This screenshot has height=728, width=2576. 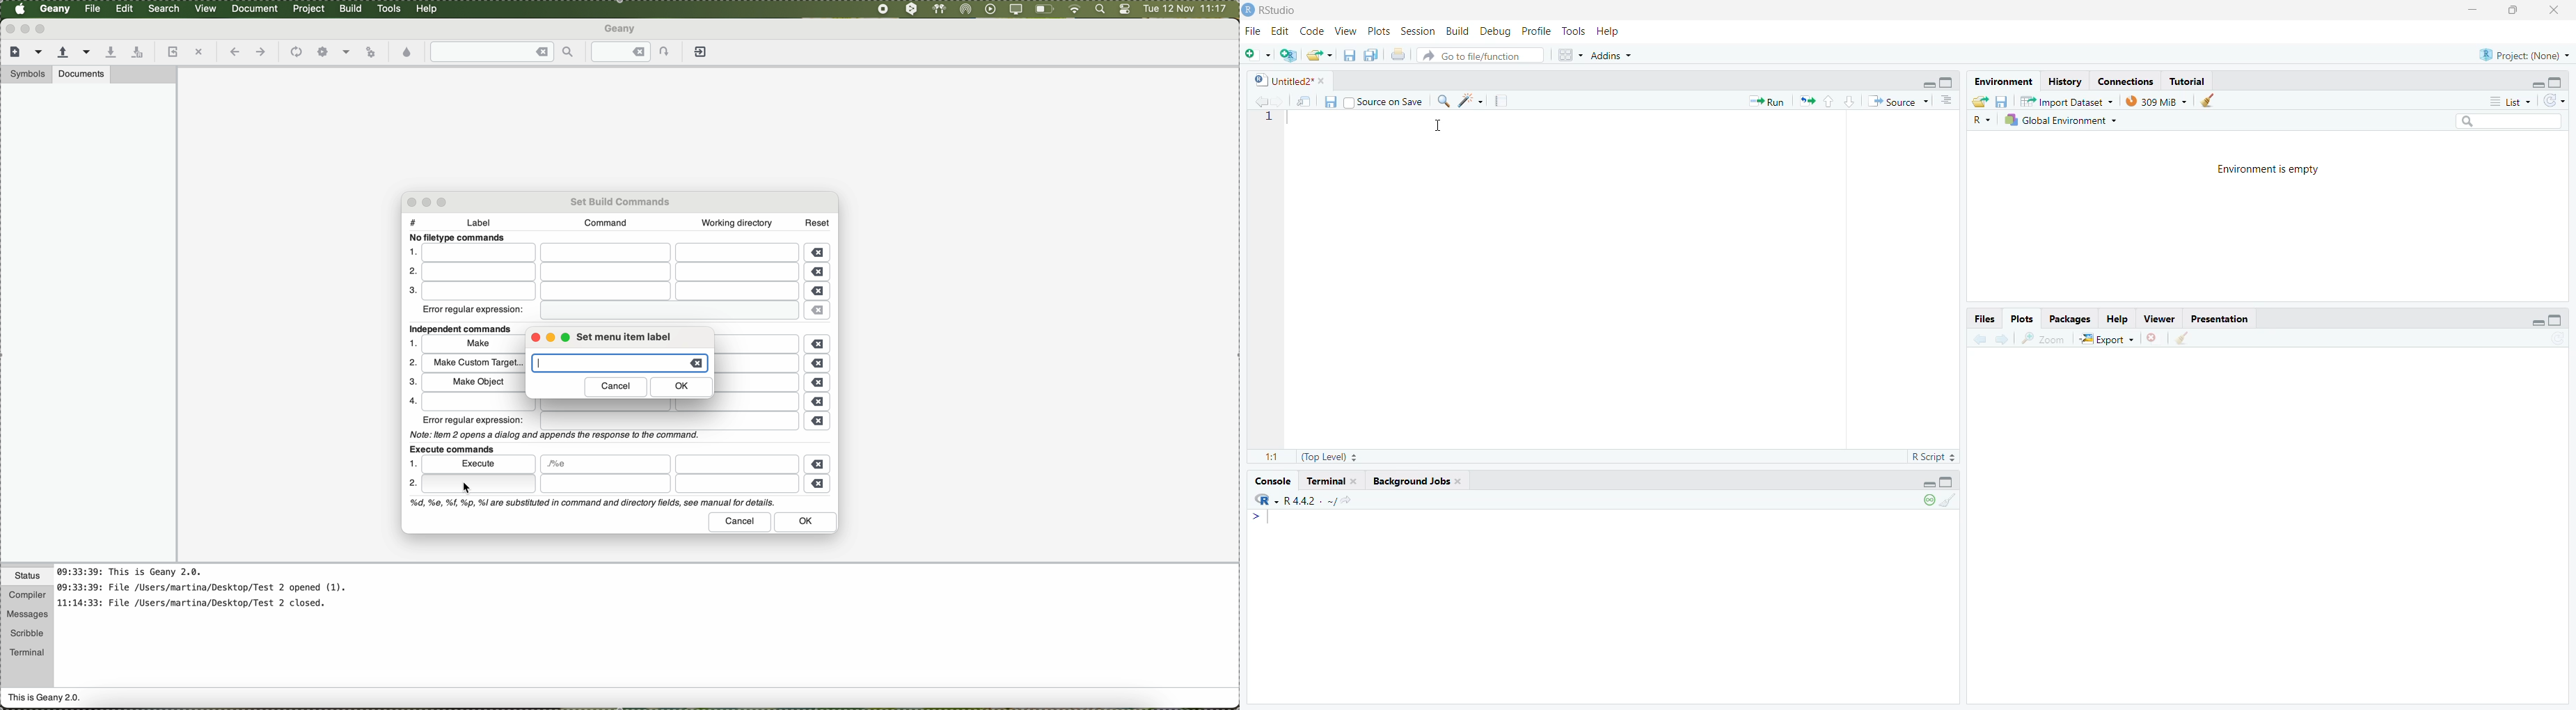 What do you see at coordinates (1455, 31) in the screenshot?
I see `Build` at bounding box center [1455, 31].